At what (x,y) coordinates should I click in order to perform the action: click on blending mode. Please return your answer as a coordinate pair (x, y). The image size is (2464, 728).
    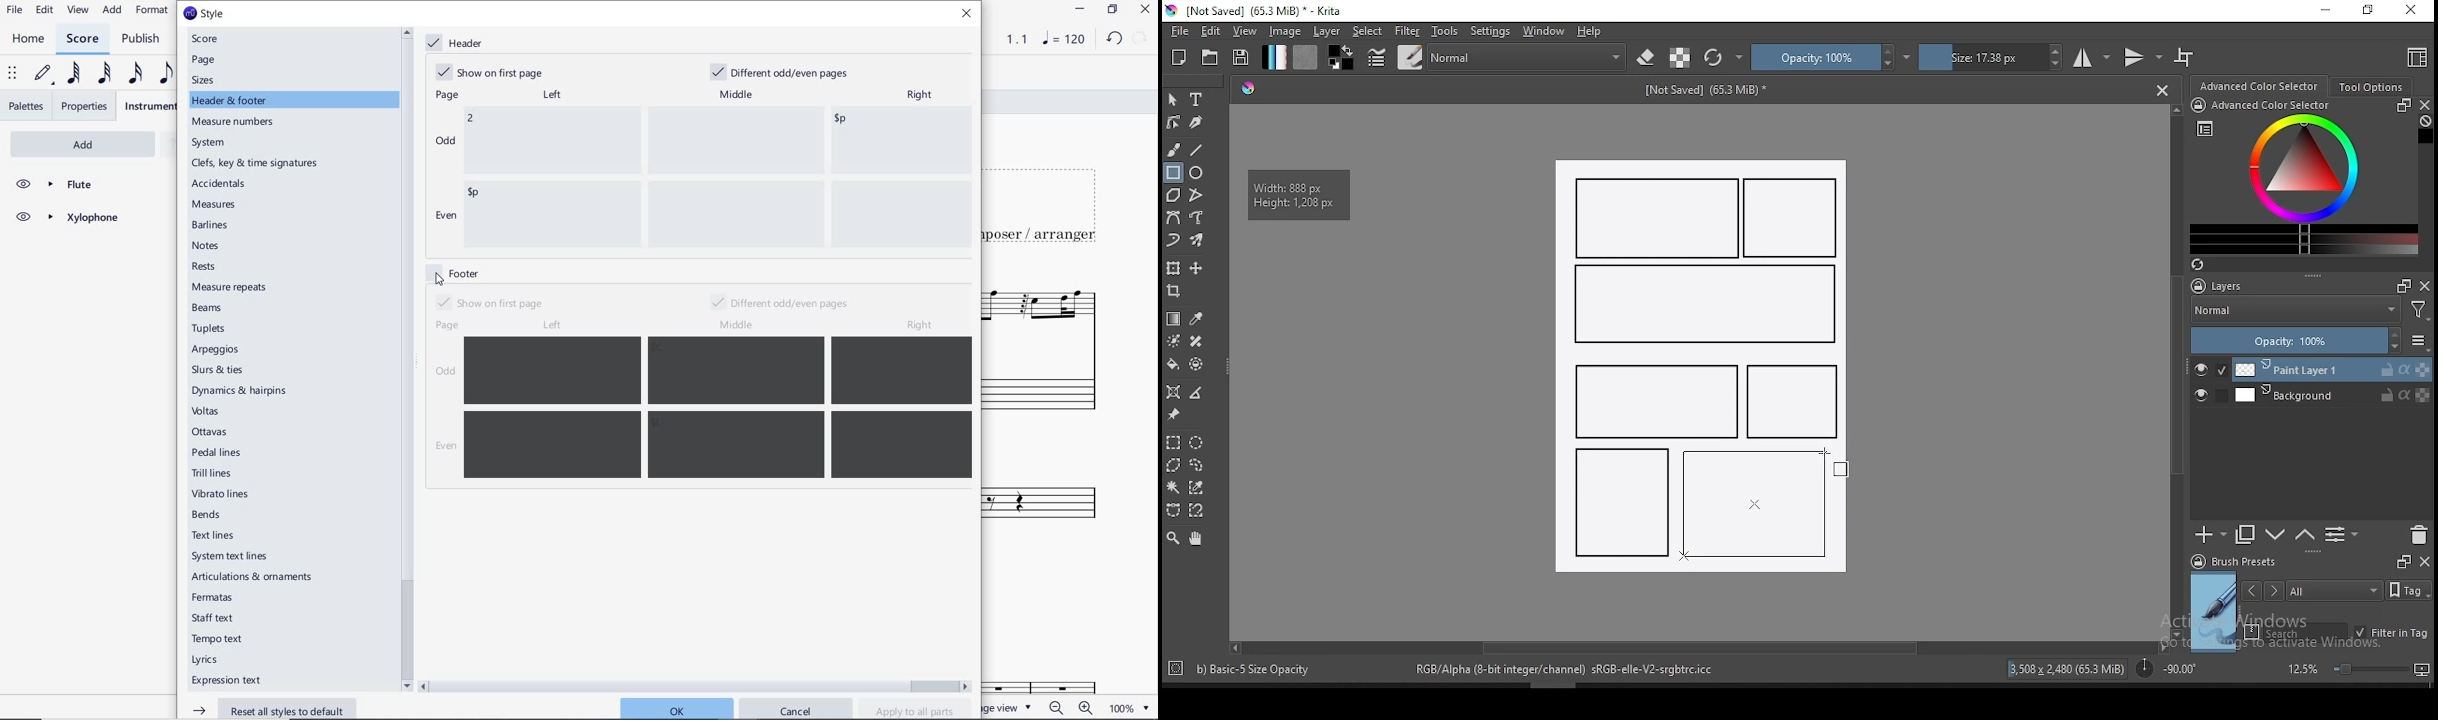
    Looking at the image, I should click on (2294, 312).